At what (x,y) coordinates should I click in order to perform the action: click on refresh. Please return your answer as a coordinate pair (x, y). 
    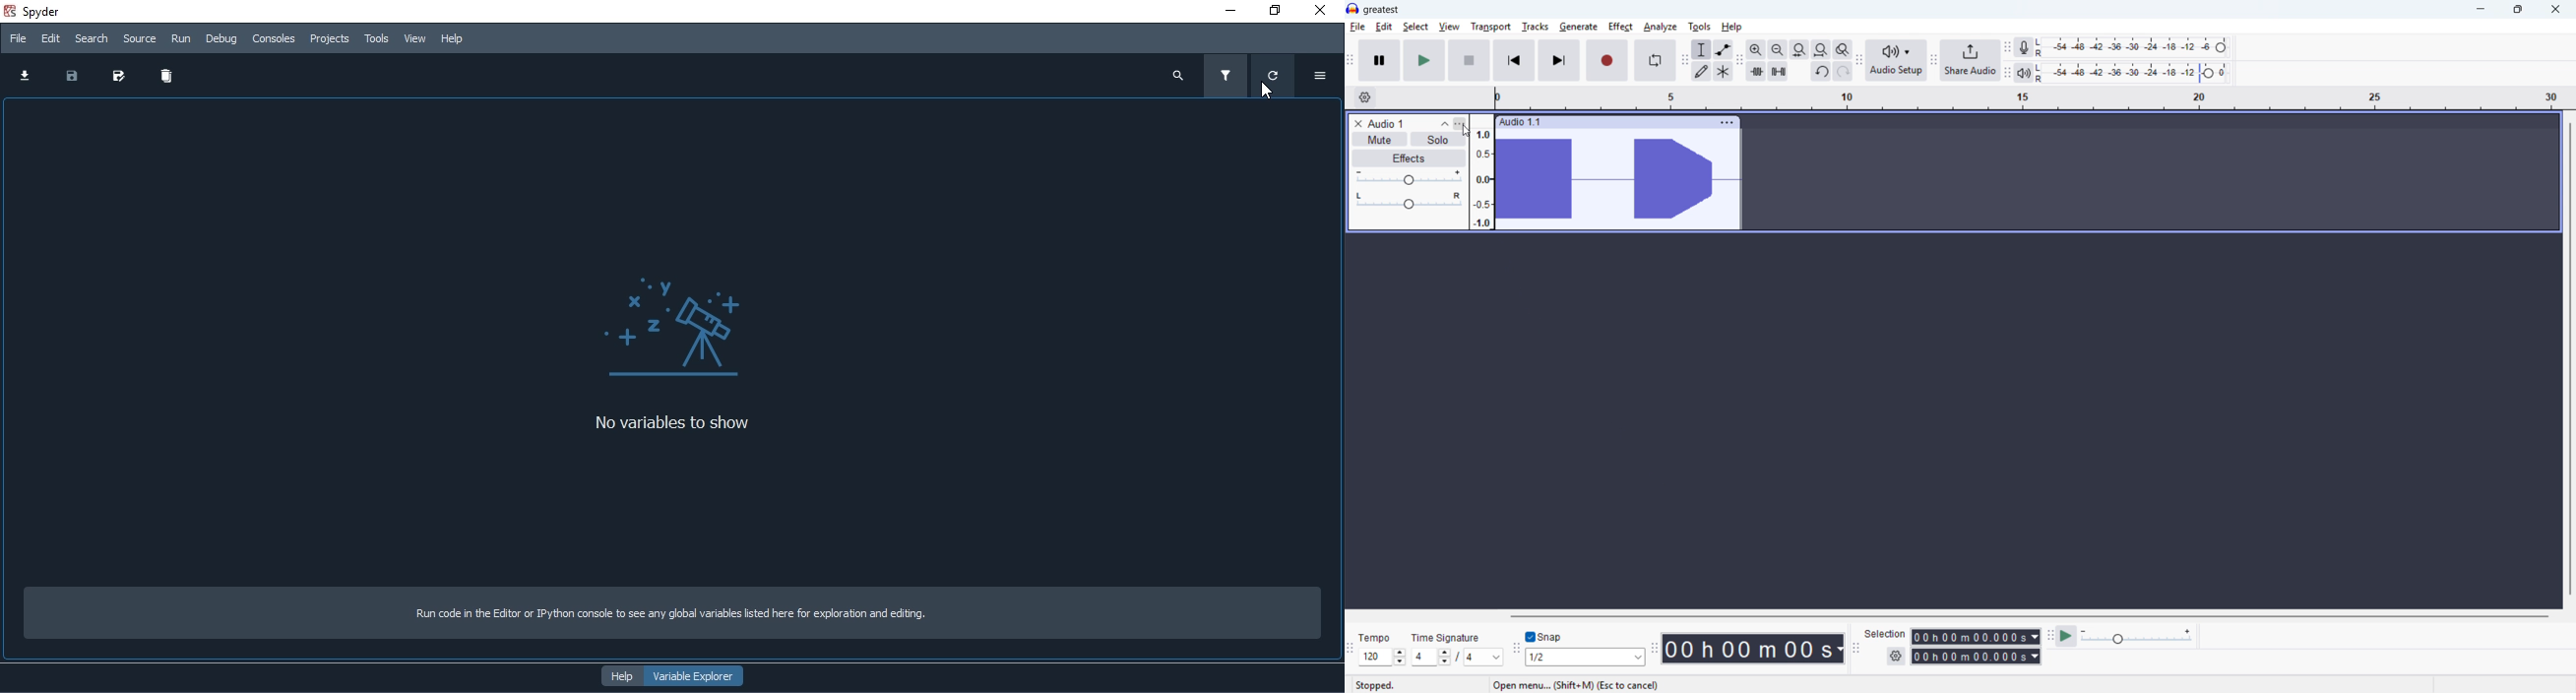
    Looking at the image, I should click on (1275, 78).